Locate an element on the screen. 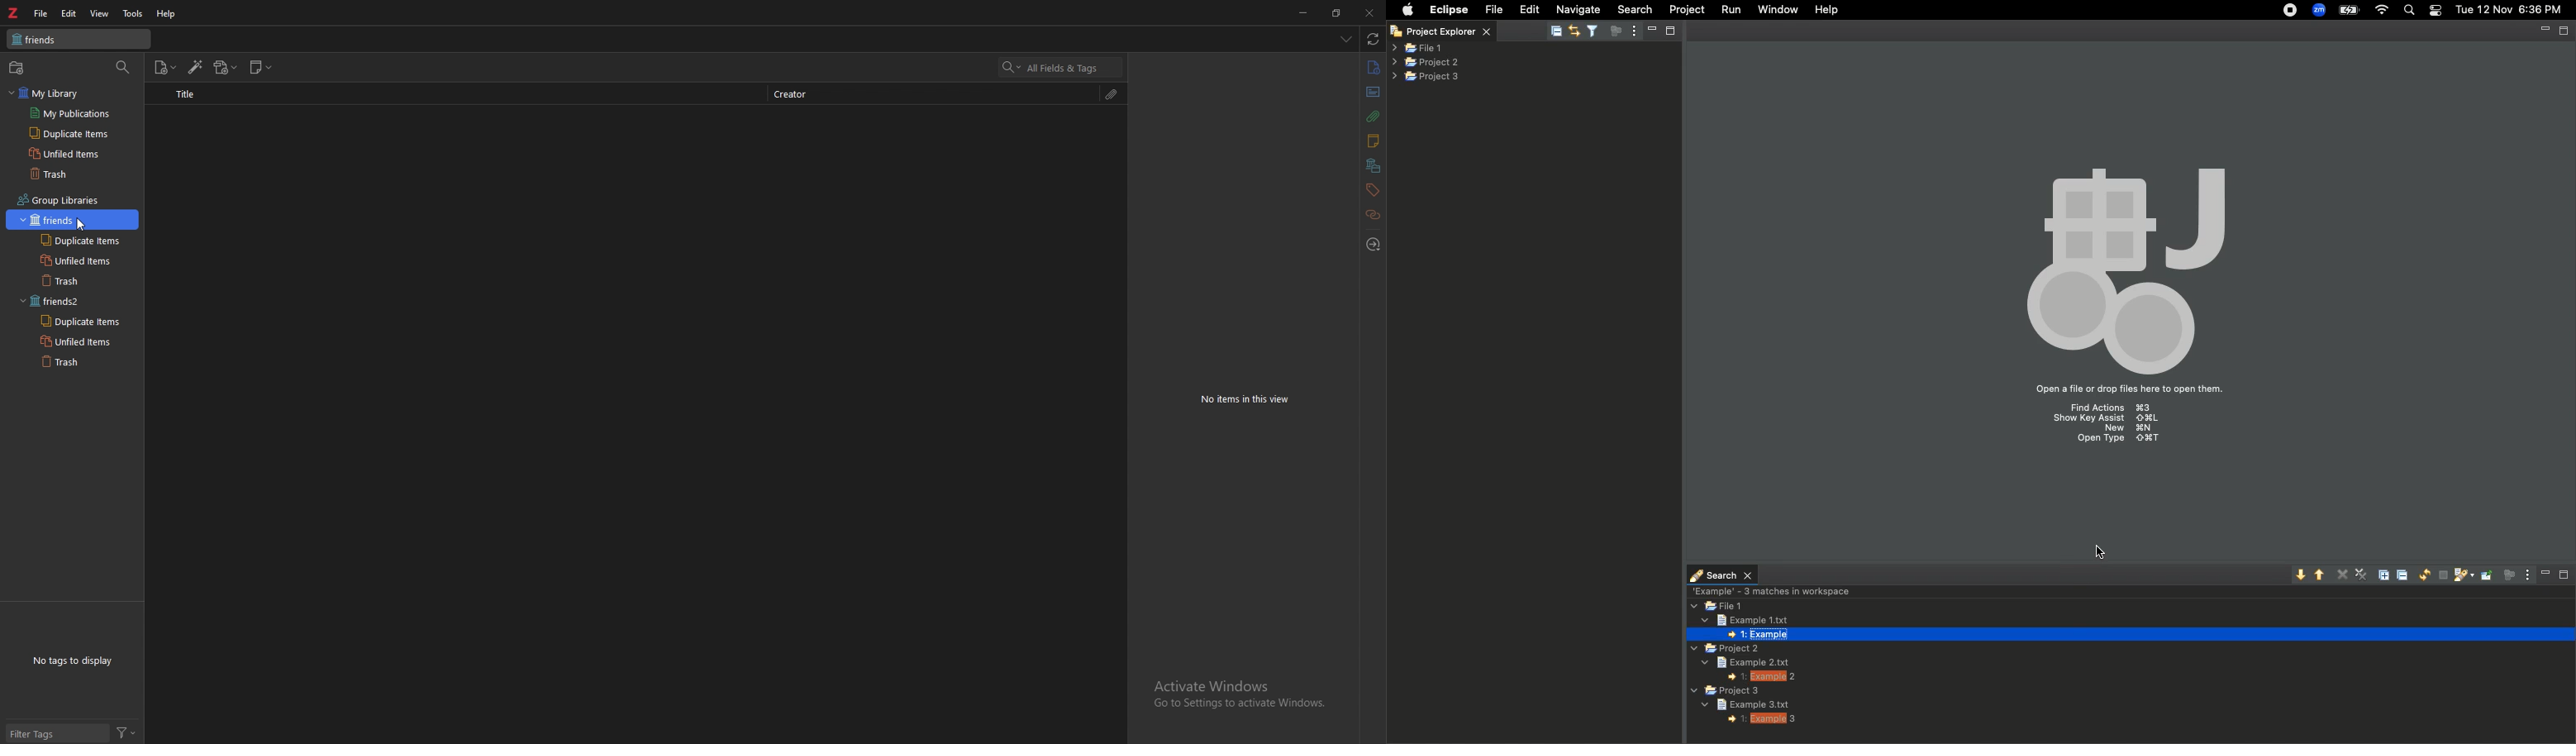 This screenshot has width=2576, height=756. grouped library 2 is located at coordinates (71, 302).